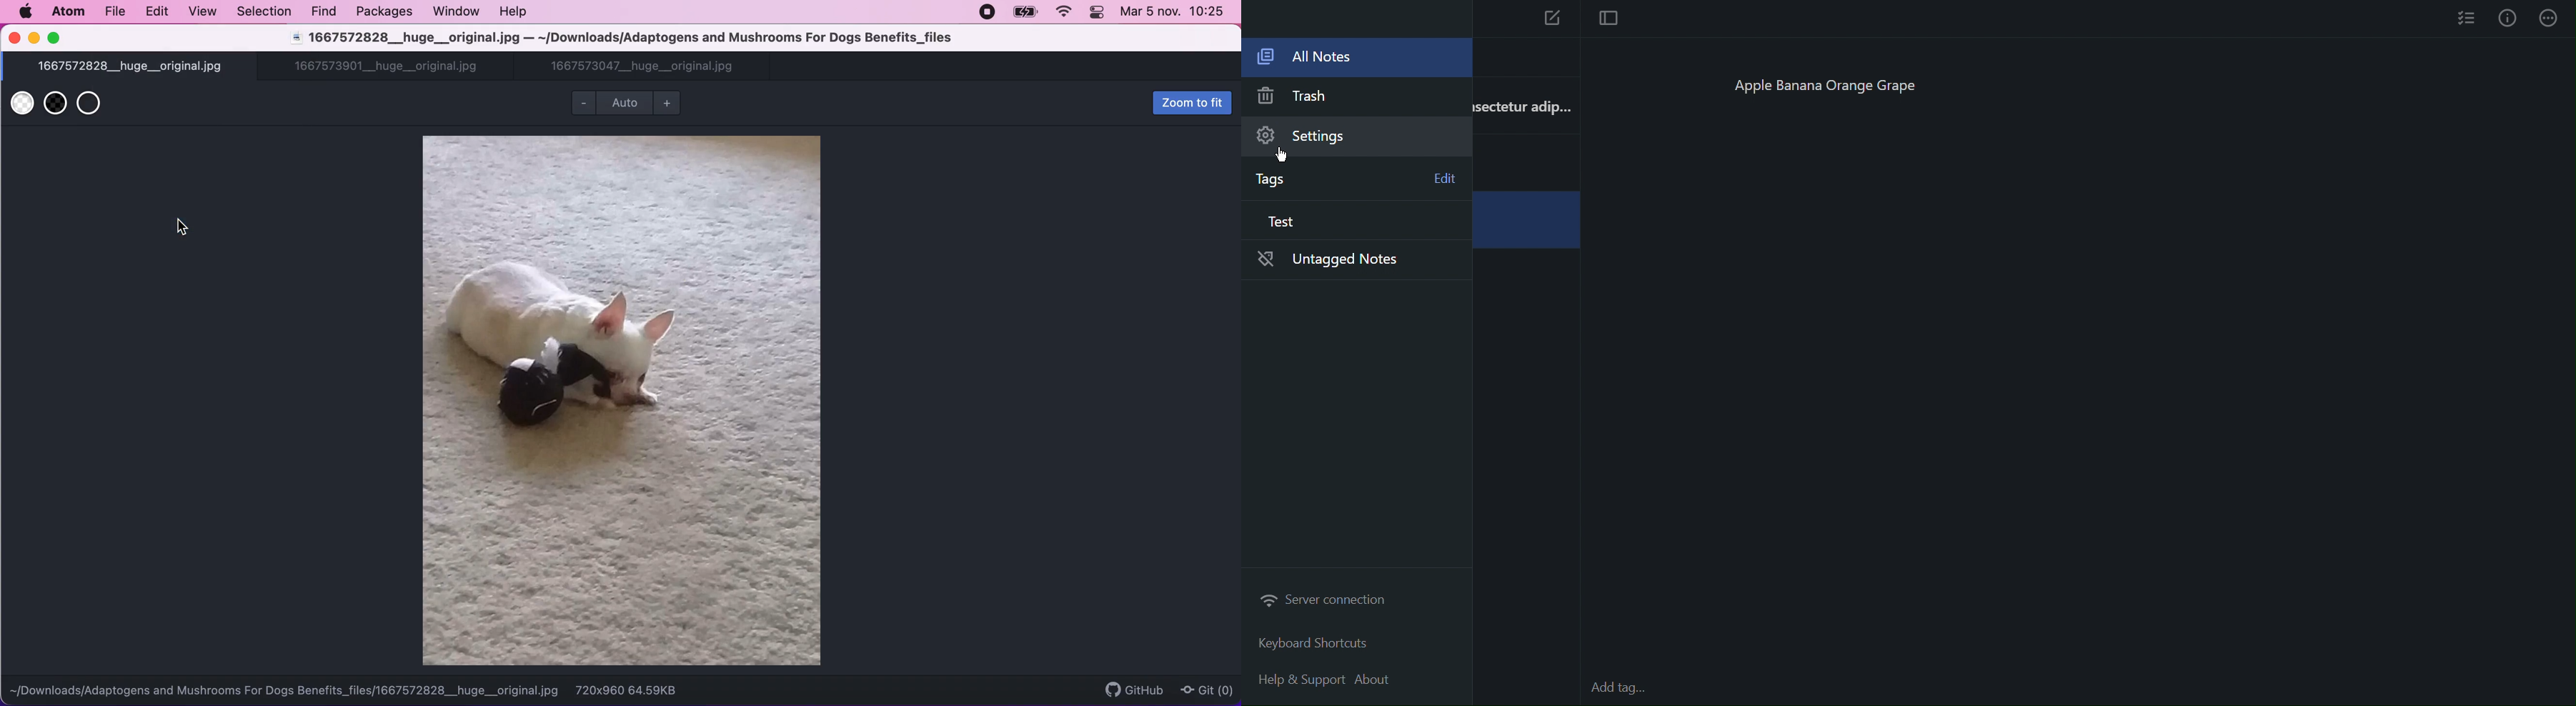 This screenshot has height=728, width=2576. What do you see at coordinates (72, 13) in the screenshot?
I see `atom` at bounding box center [72, 13].